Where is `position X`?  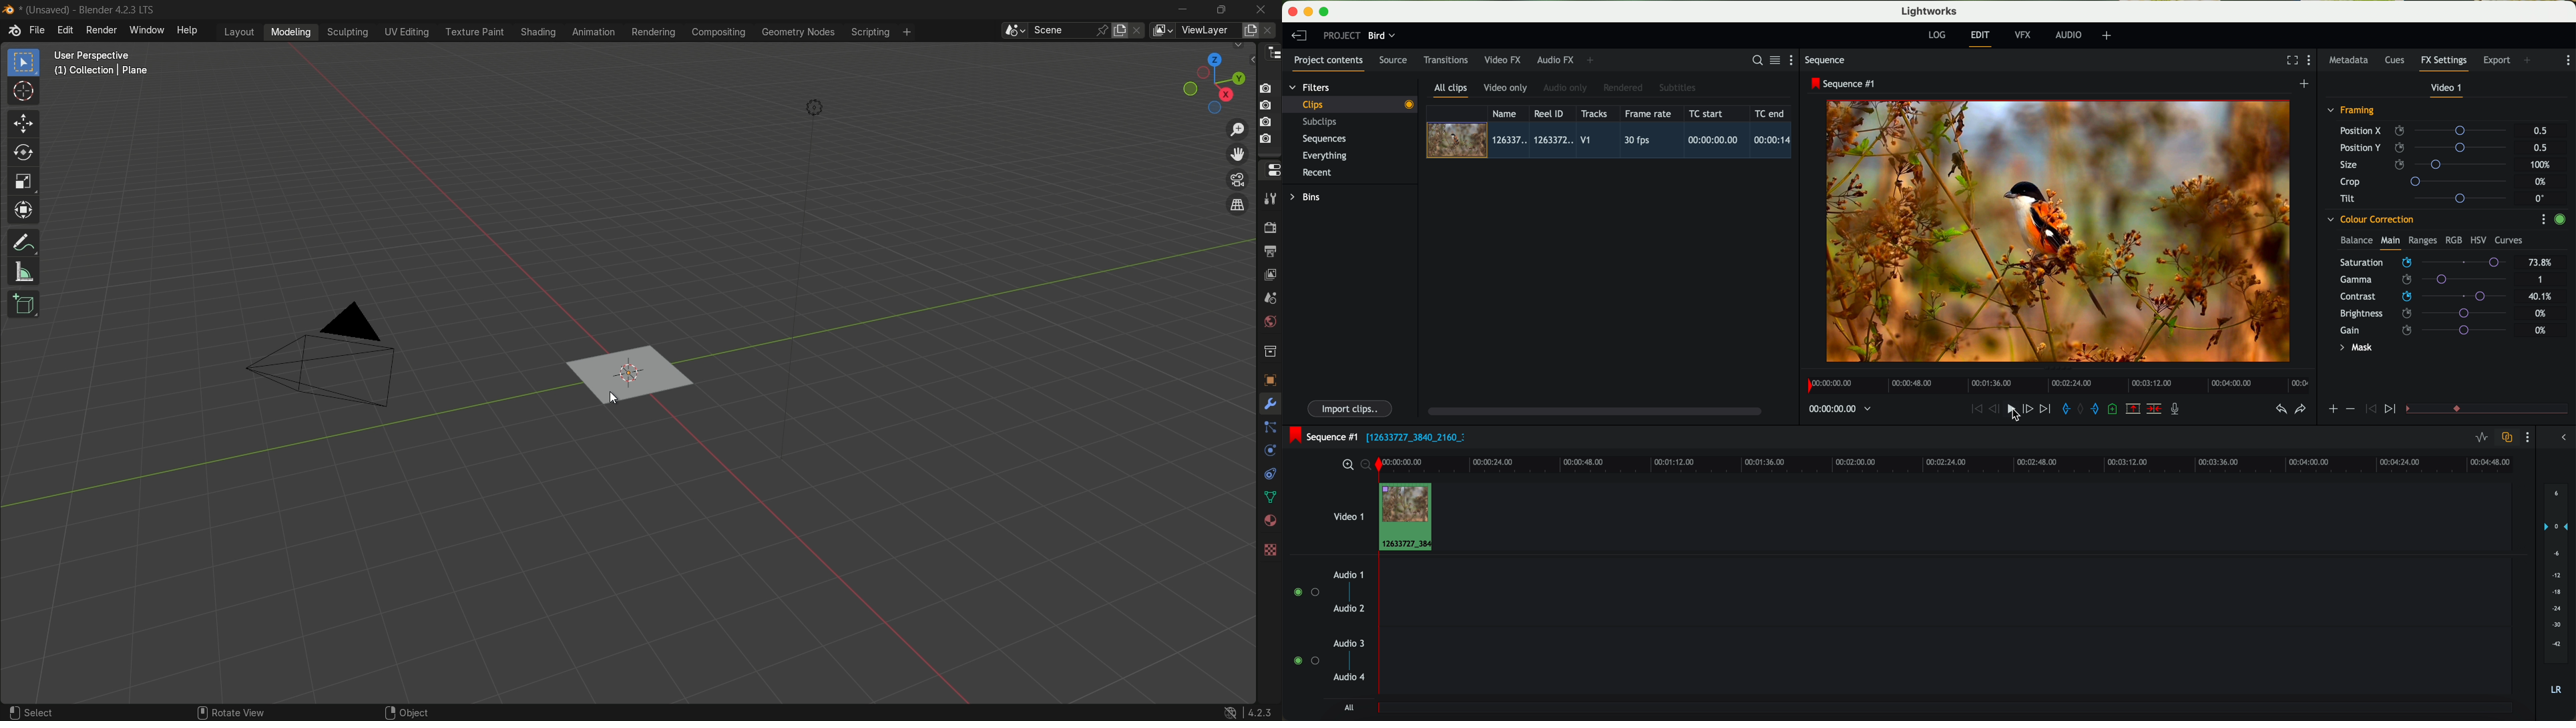
position X is located at coordinates (2427, 131).